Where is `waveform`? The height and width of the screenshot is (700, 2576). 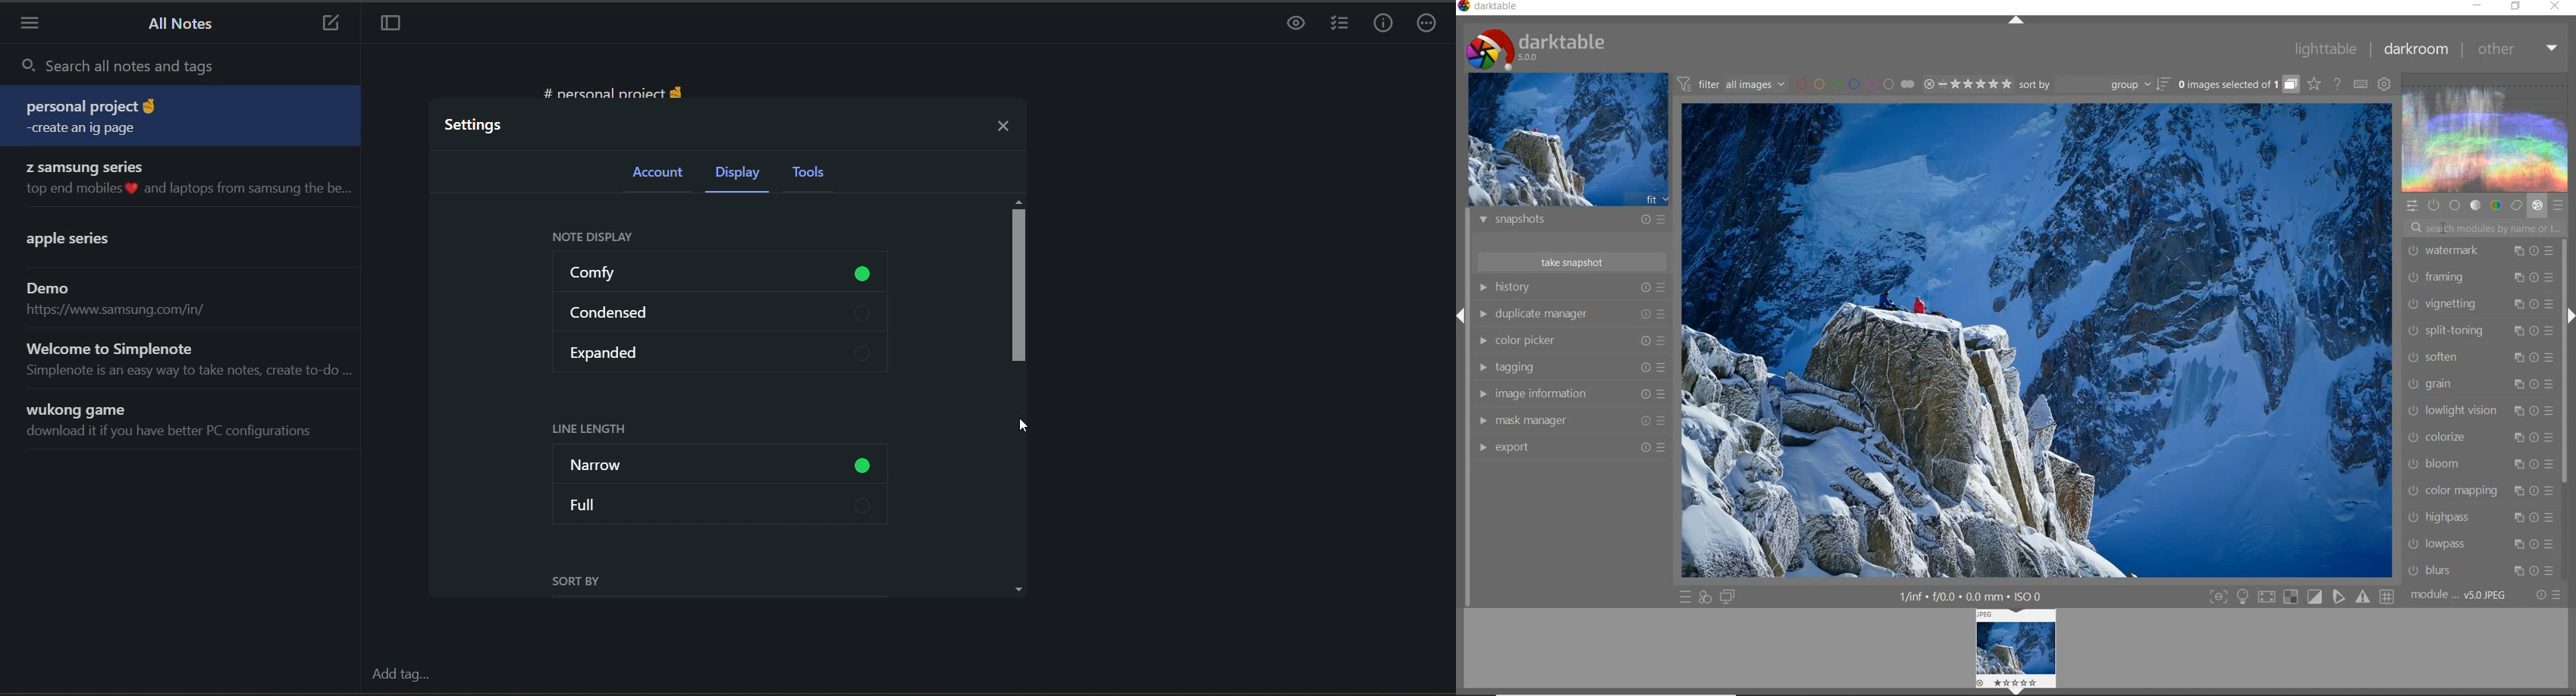 waveform is located at coordinates (2486, 131).